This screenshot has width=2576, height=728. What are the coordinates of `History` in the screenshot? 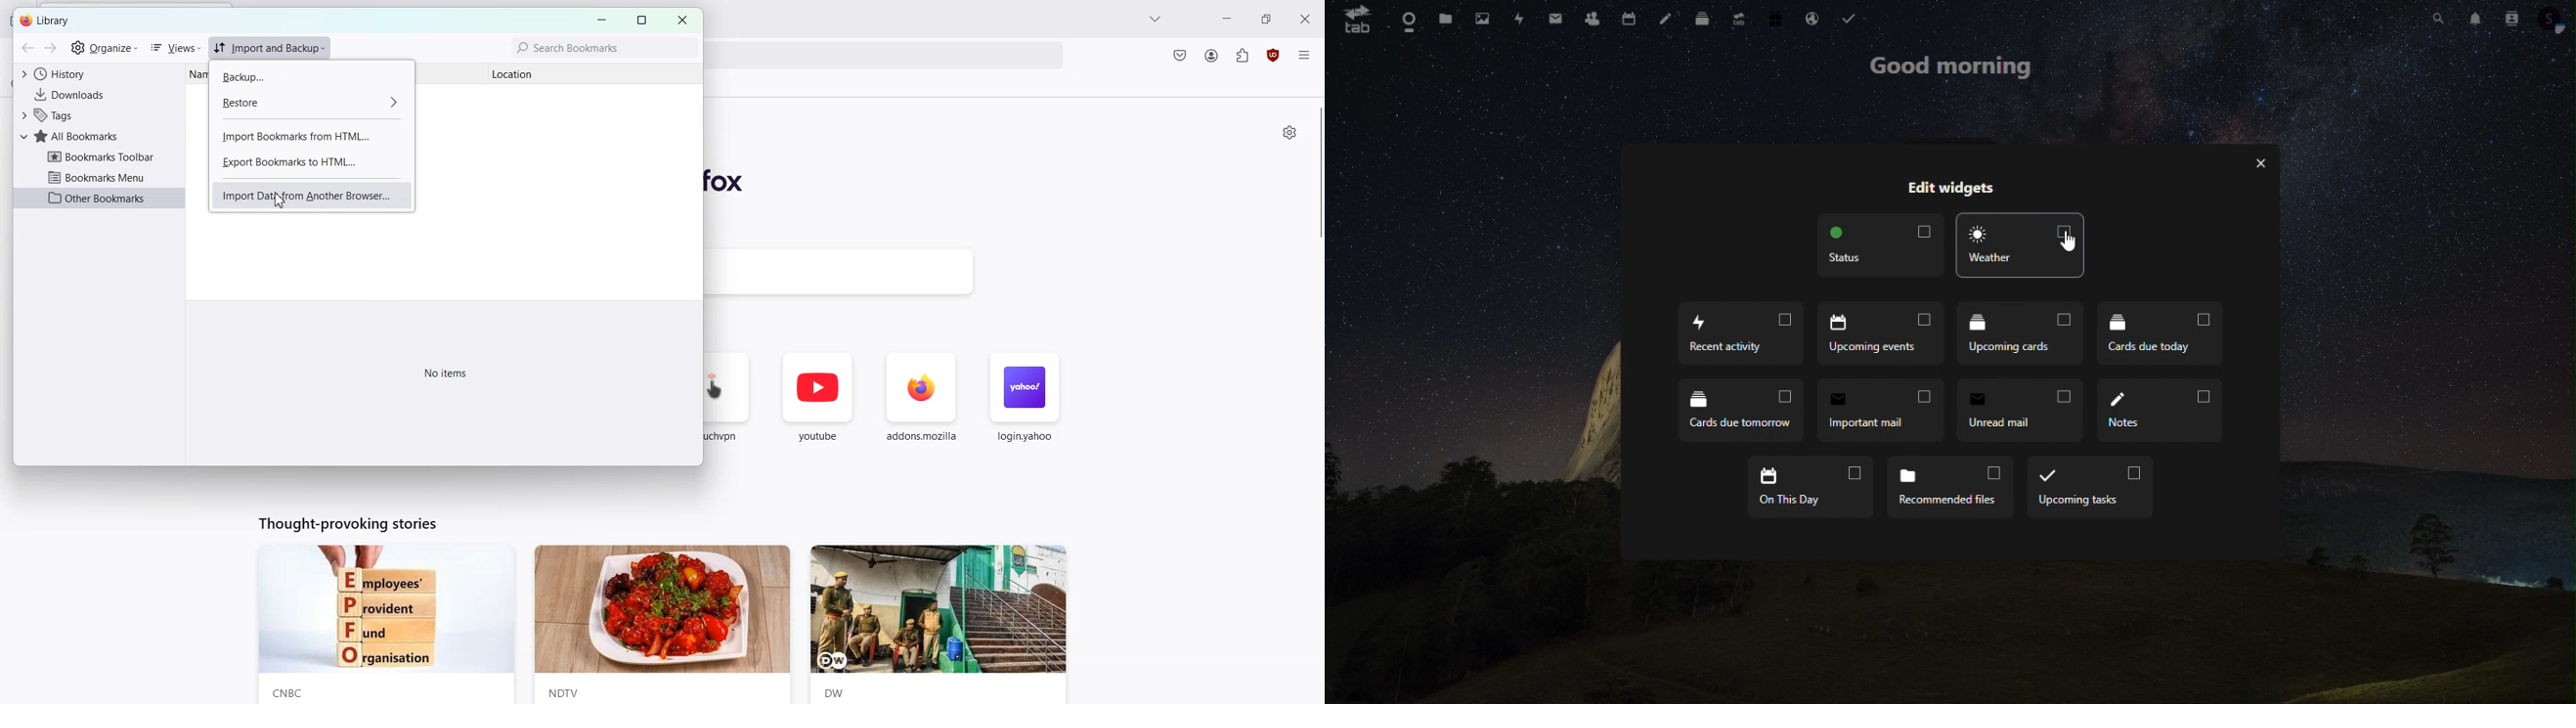 It's located at (97, 74).